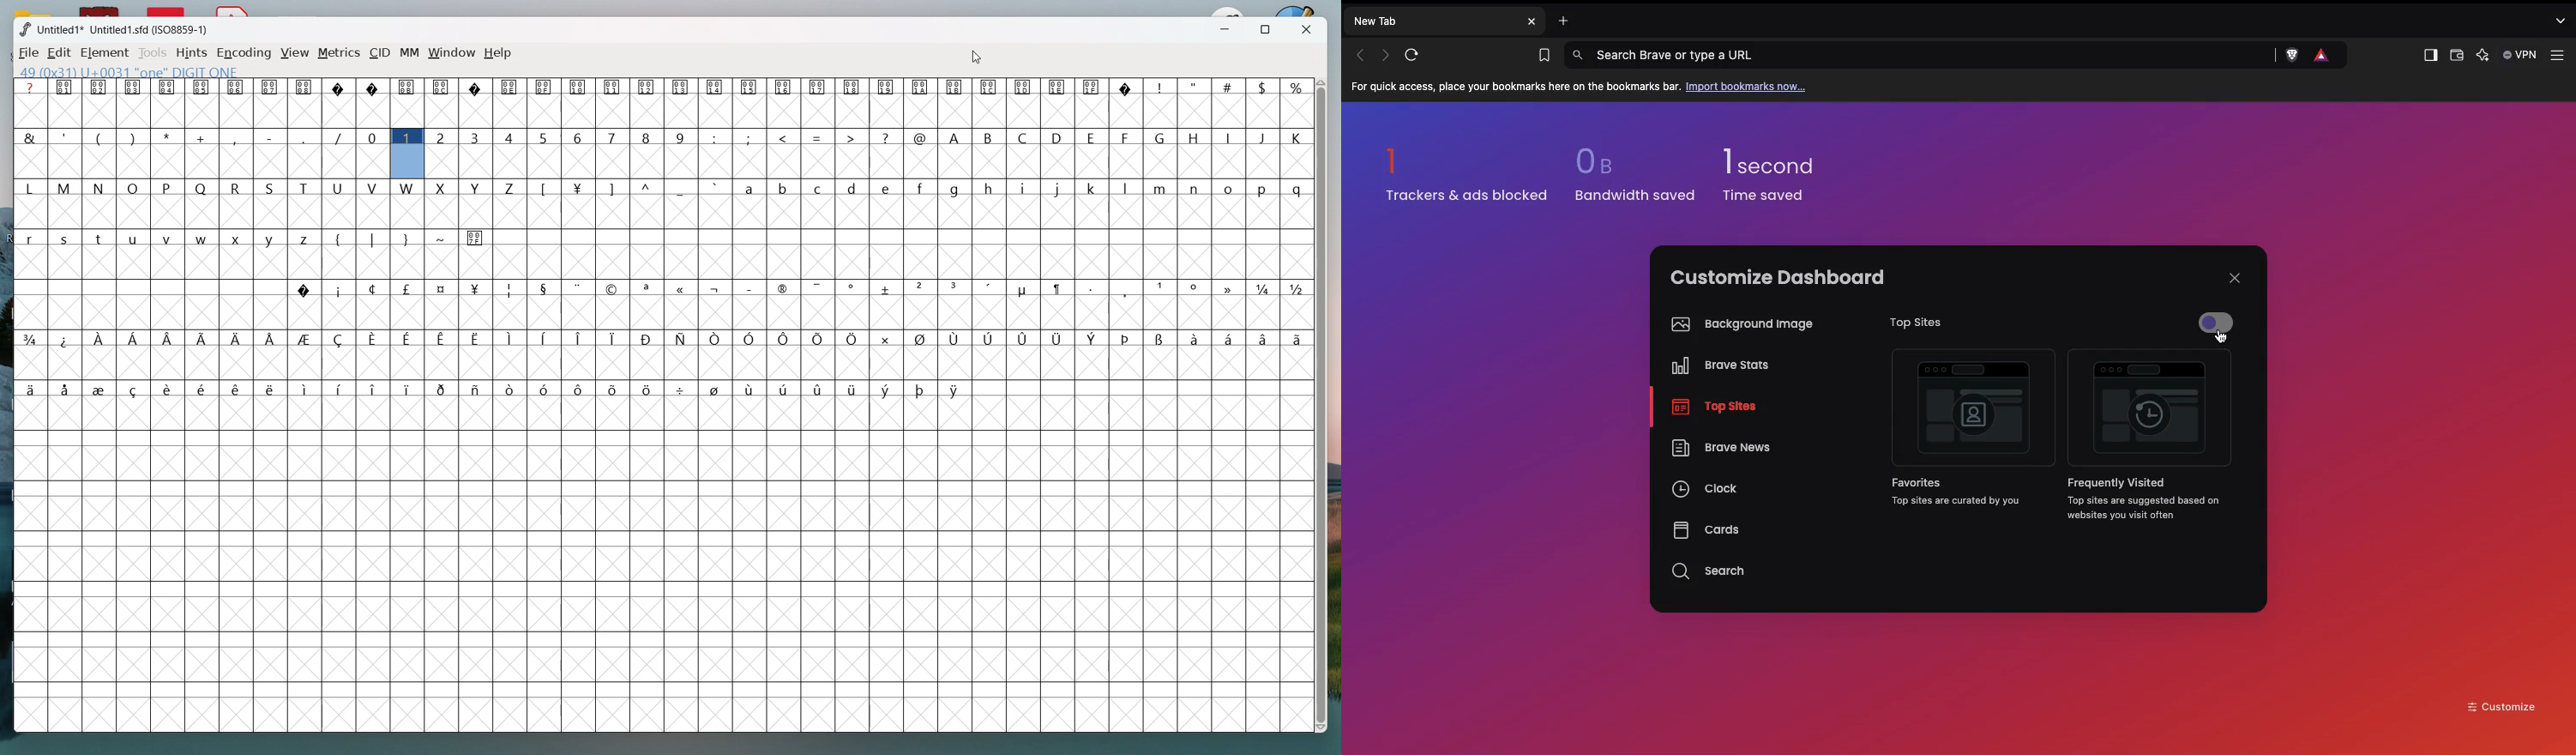 The height and width of the screenshot is (756, 2576). I want to click on symbol, so click(1023, 289).